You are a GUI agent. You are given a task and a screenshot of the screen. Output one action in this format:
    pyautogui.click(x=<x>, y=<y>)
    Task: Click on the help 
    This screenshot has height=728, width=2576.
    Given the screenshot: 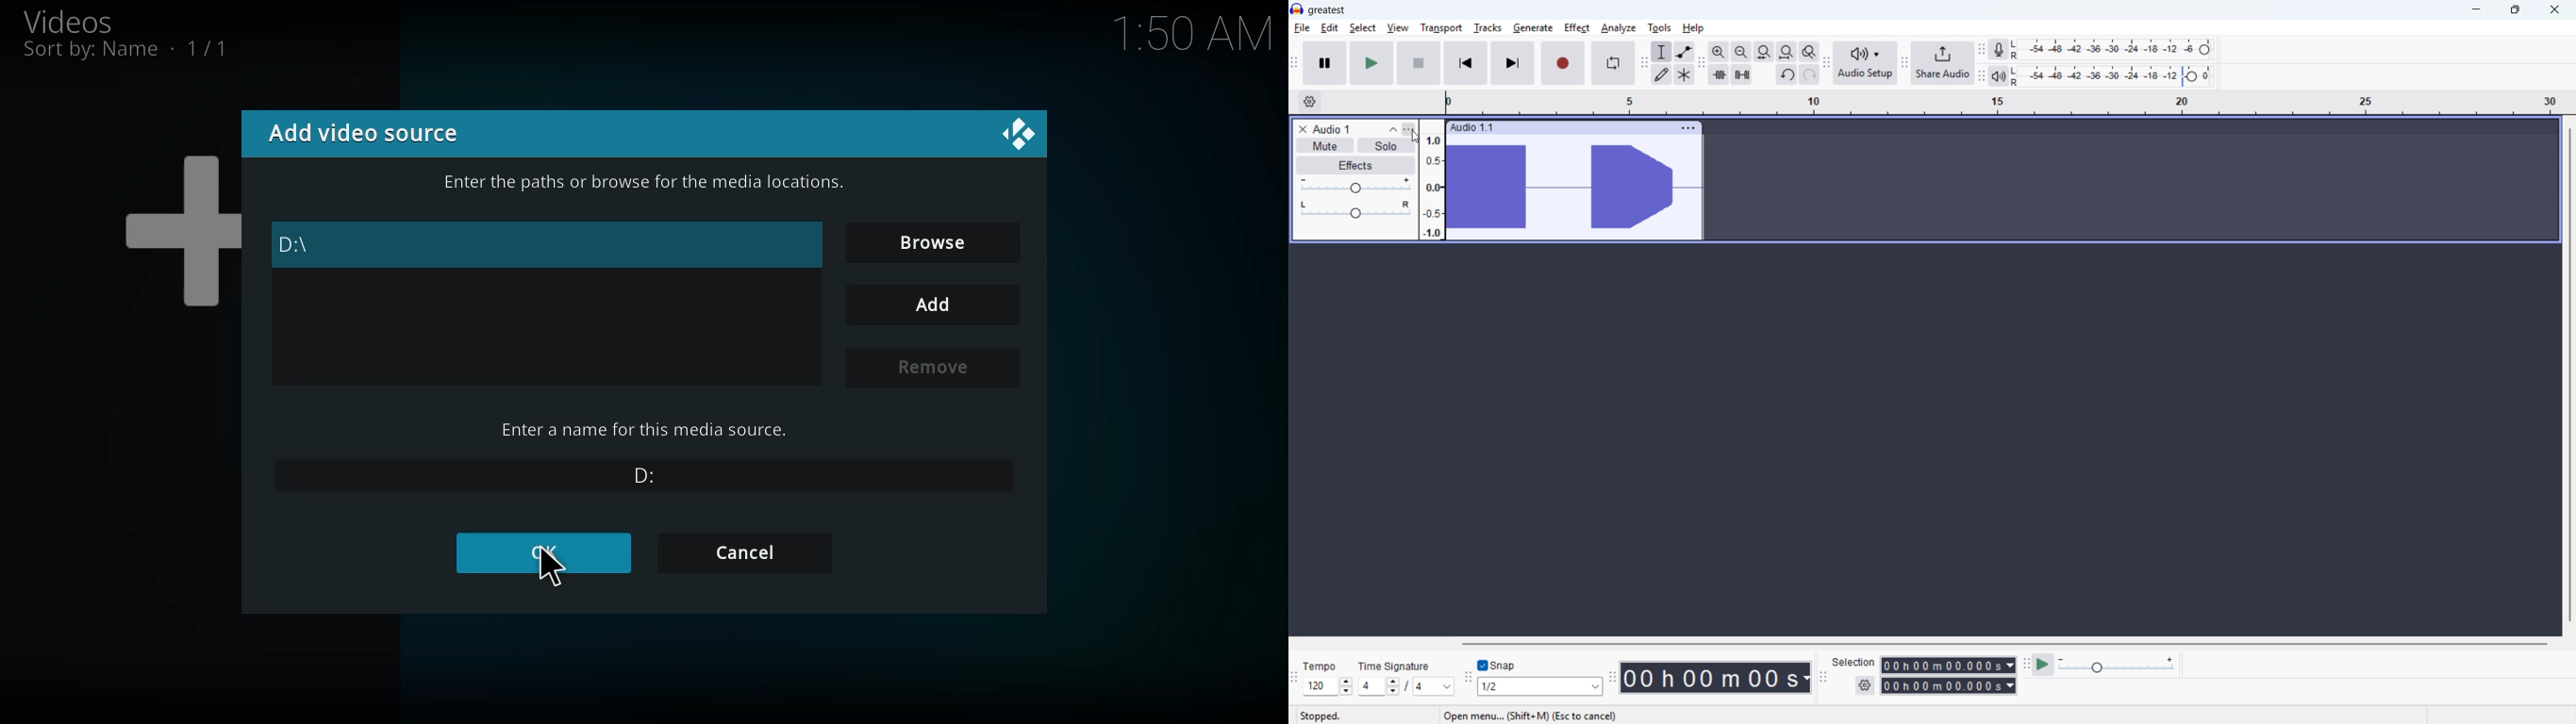 What is the action you would take?
    pyautogui.click(x=1694, y=28)
    